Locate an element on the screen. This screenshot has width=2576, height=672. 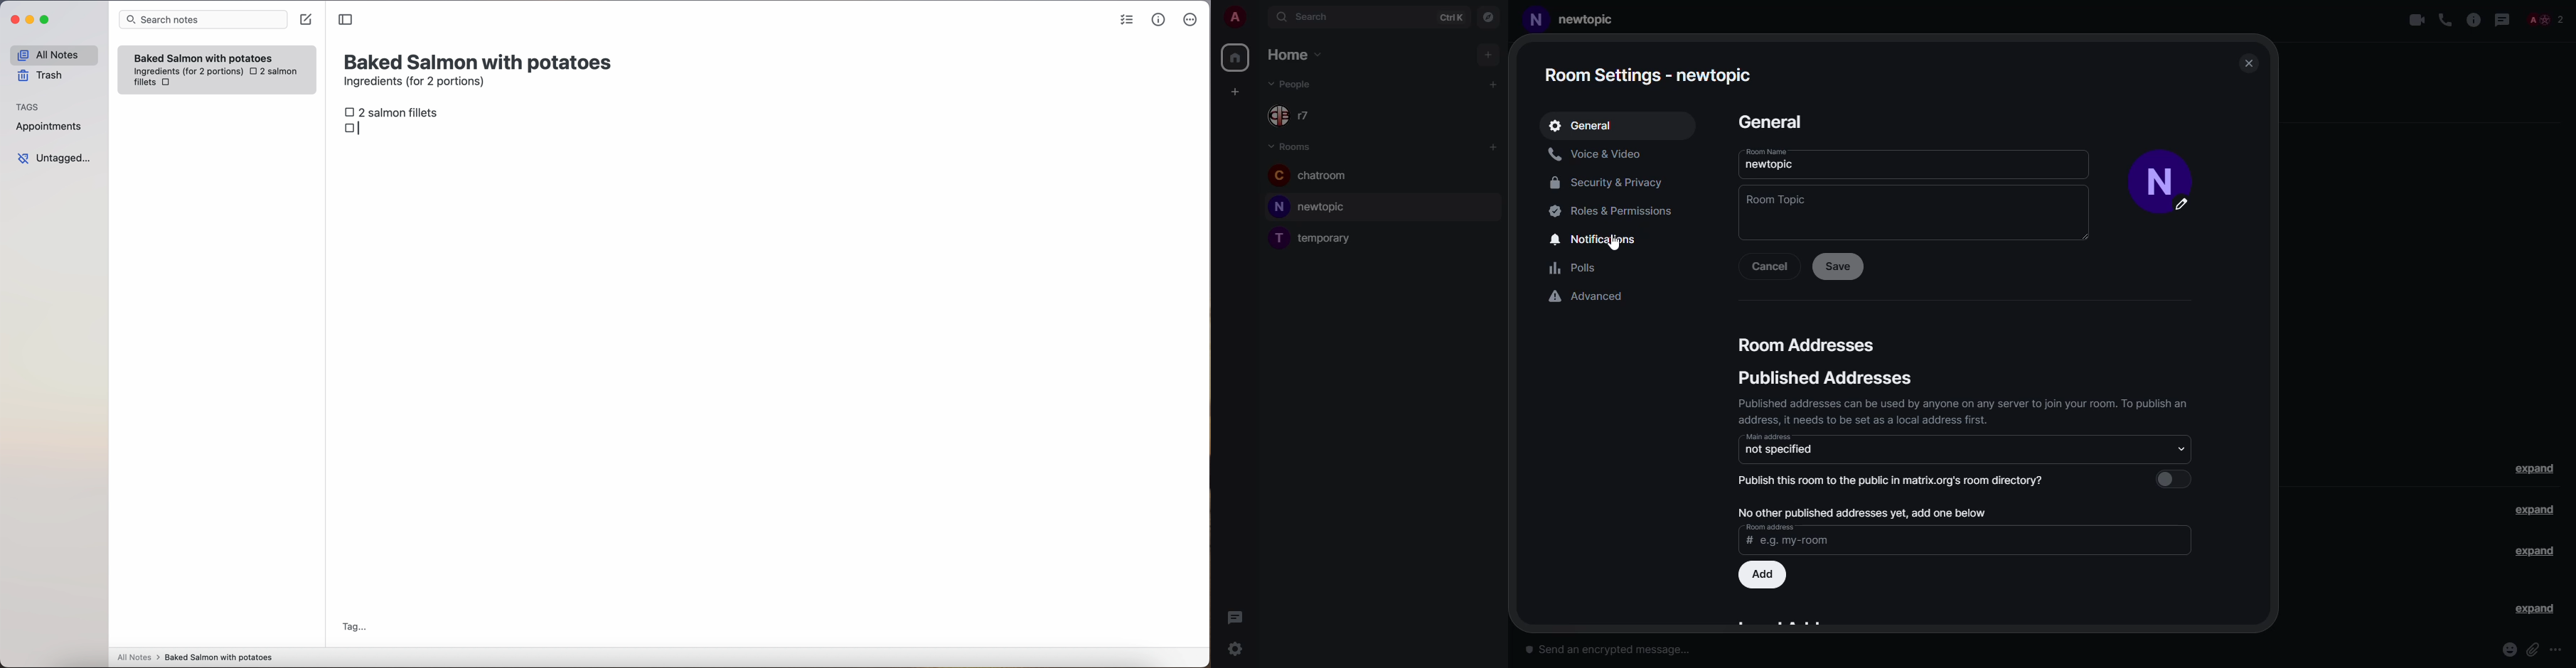
add is located at coordinates (1491, 146).